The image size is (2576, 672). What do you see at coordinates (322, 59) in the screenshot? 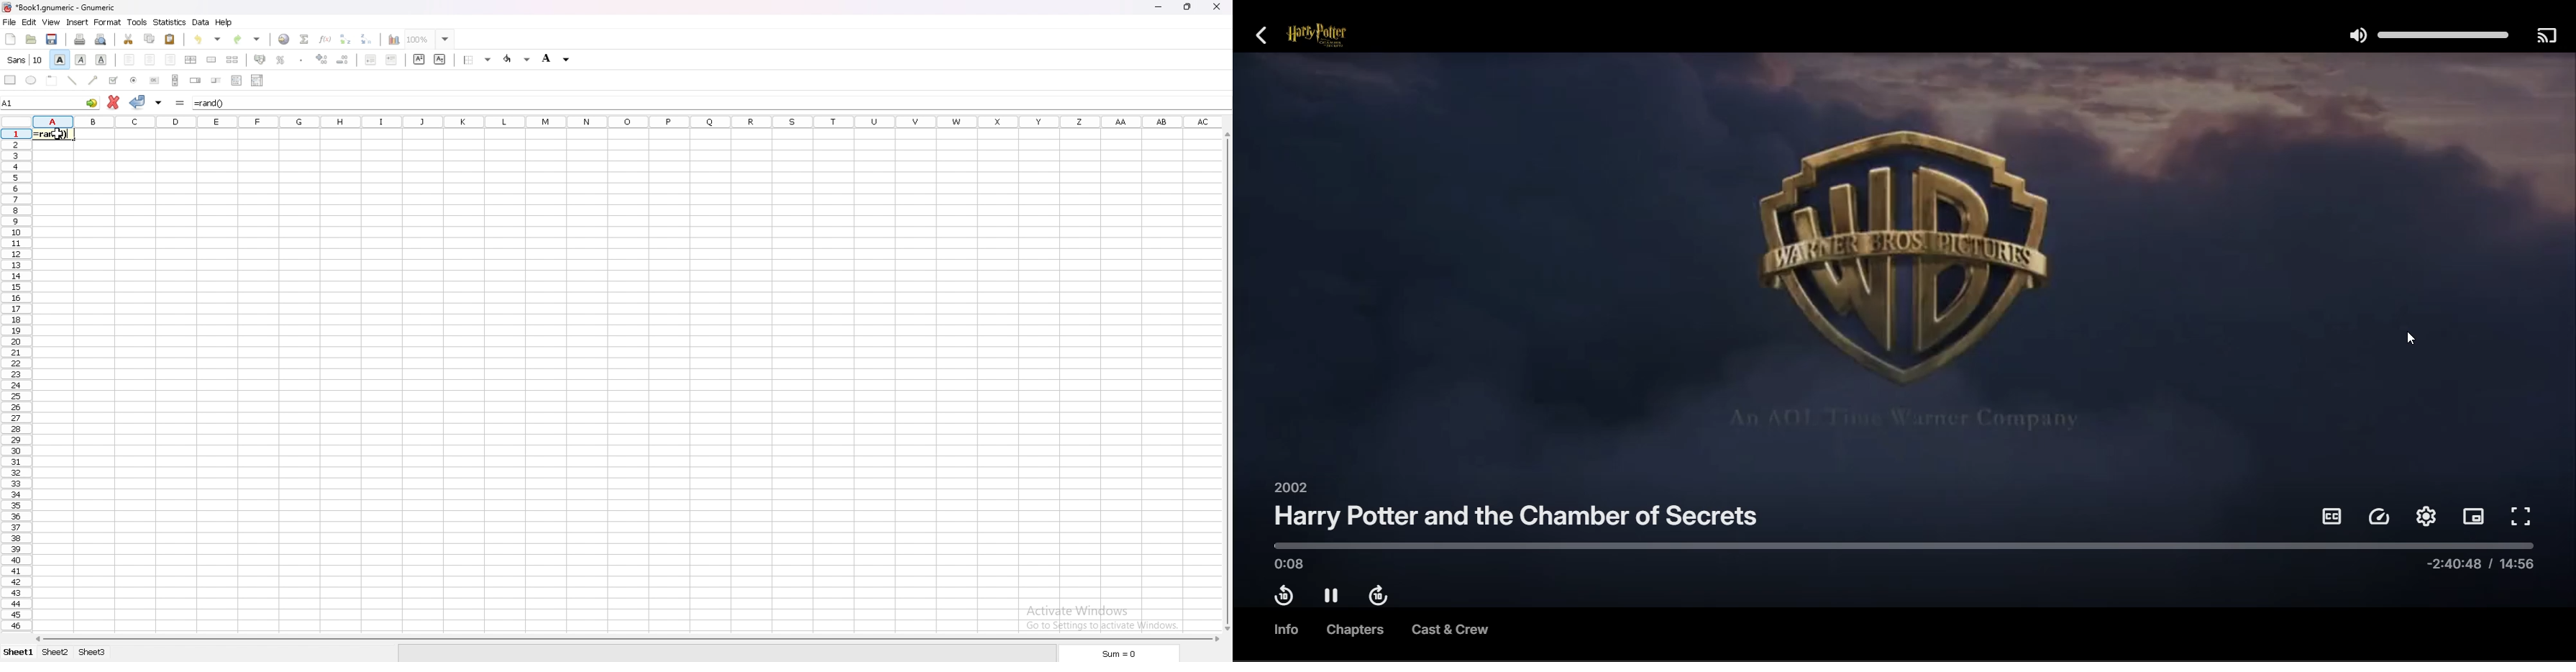
I see `increase decimal` at bounding box center [322, 59].